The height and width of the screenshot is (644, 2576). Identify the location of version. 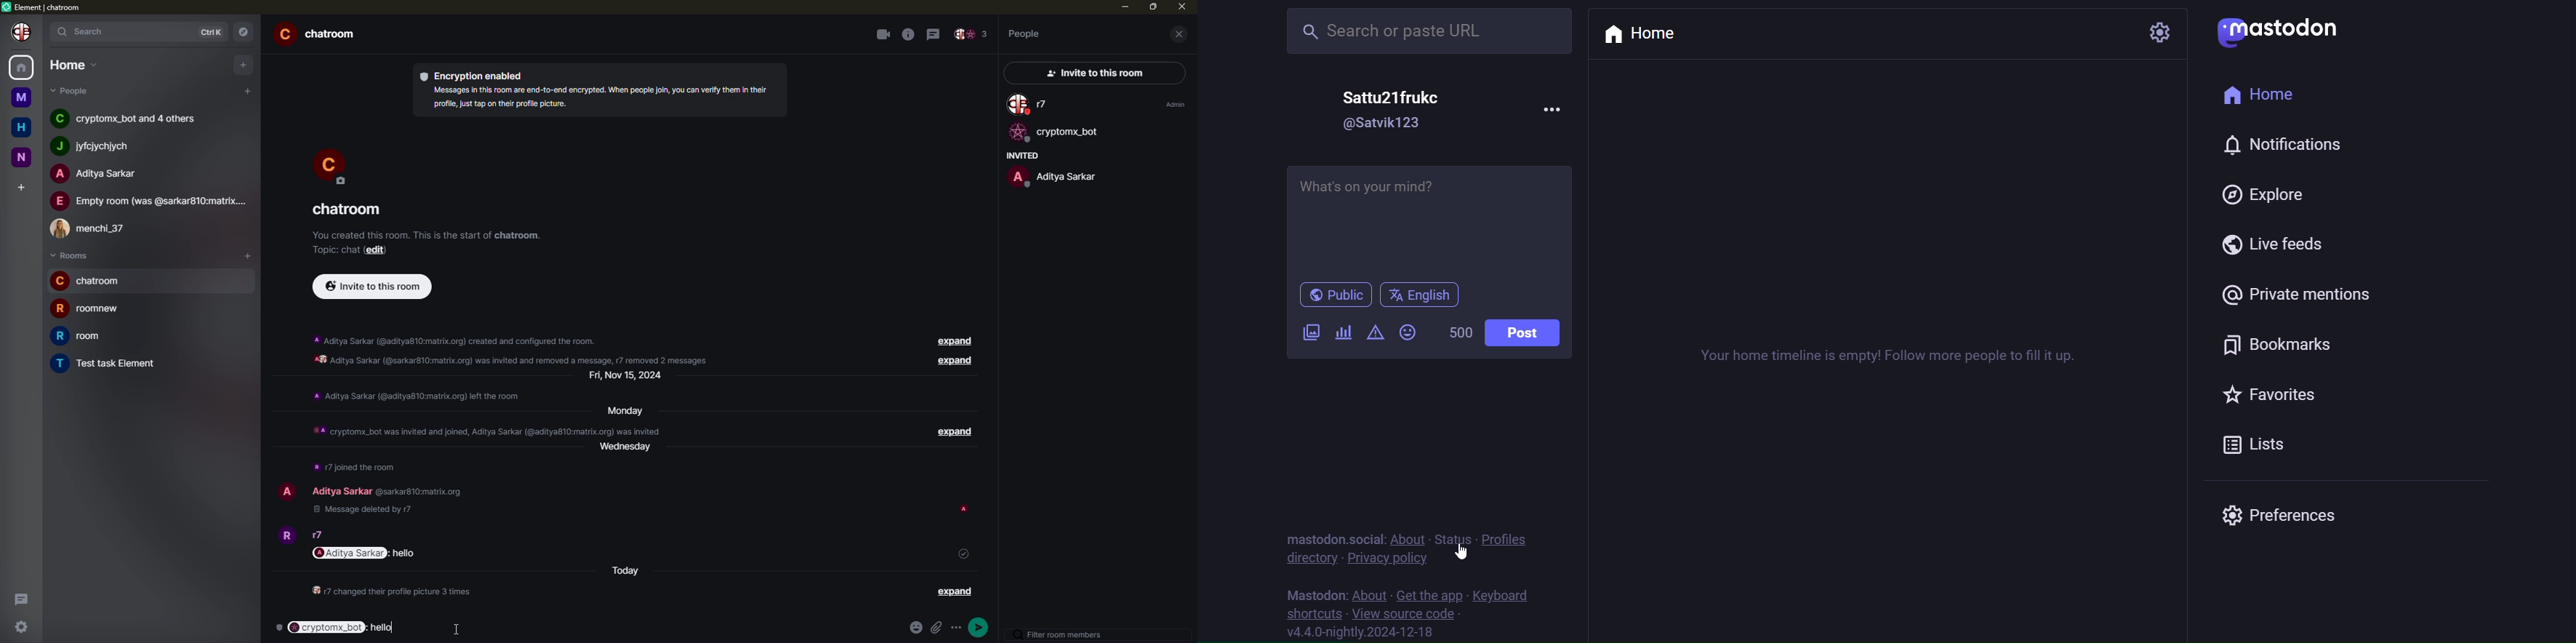
(1379, 632).